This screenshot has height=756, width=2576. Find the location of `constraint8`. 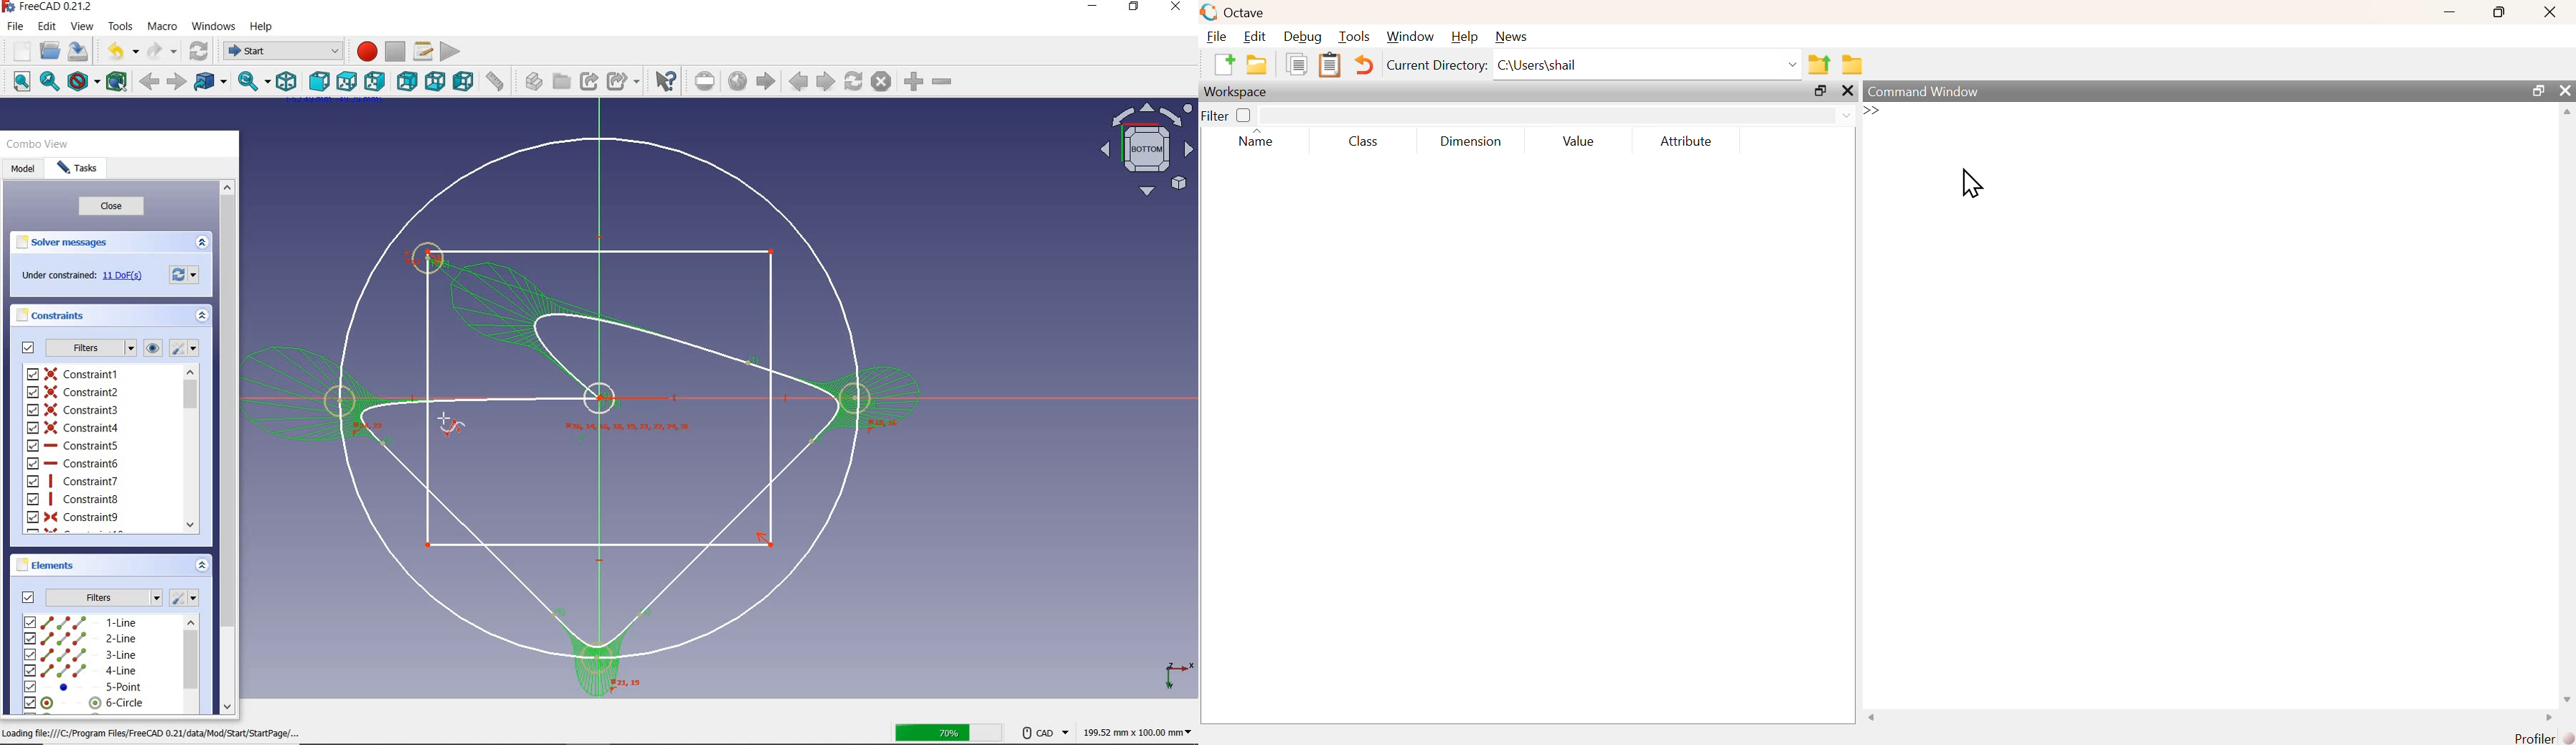

constraint8 is located at coordinates (73, 499).